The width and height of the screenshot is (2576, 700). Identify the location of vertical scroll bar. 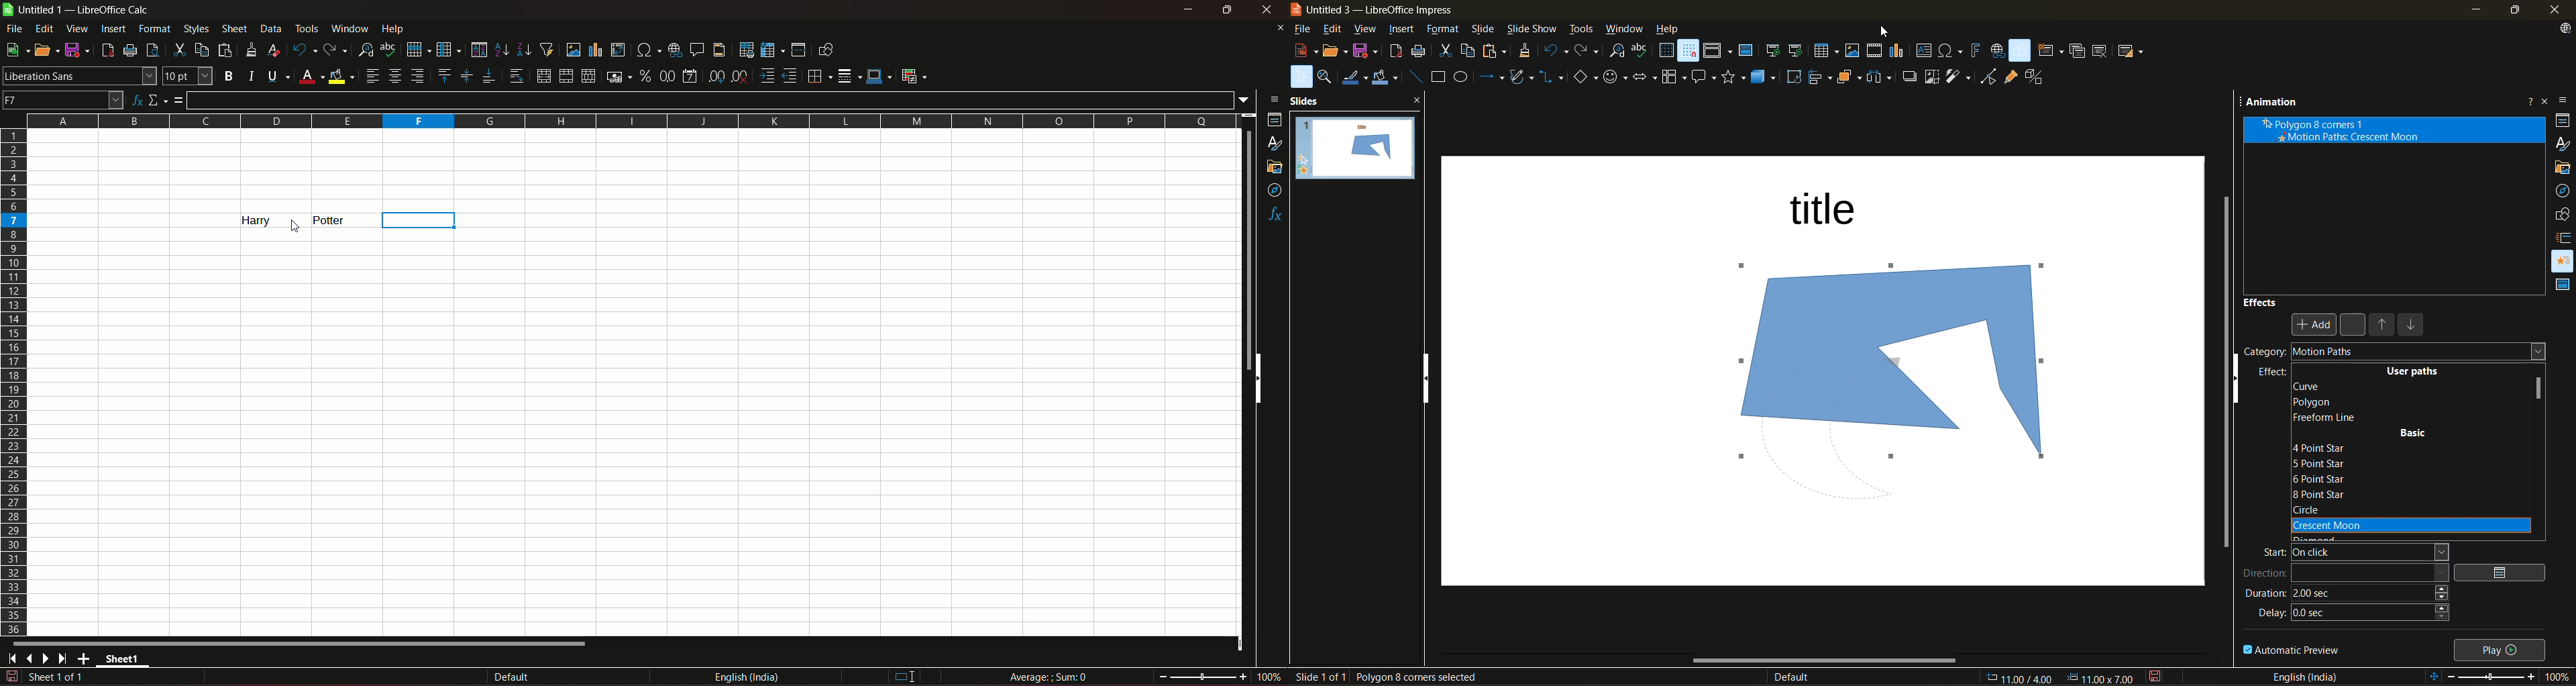
(2539, 390).